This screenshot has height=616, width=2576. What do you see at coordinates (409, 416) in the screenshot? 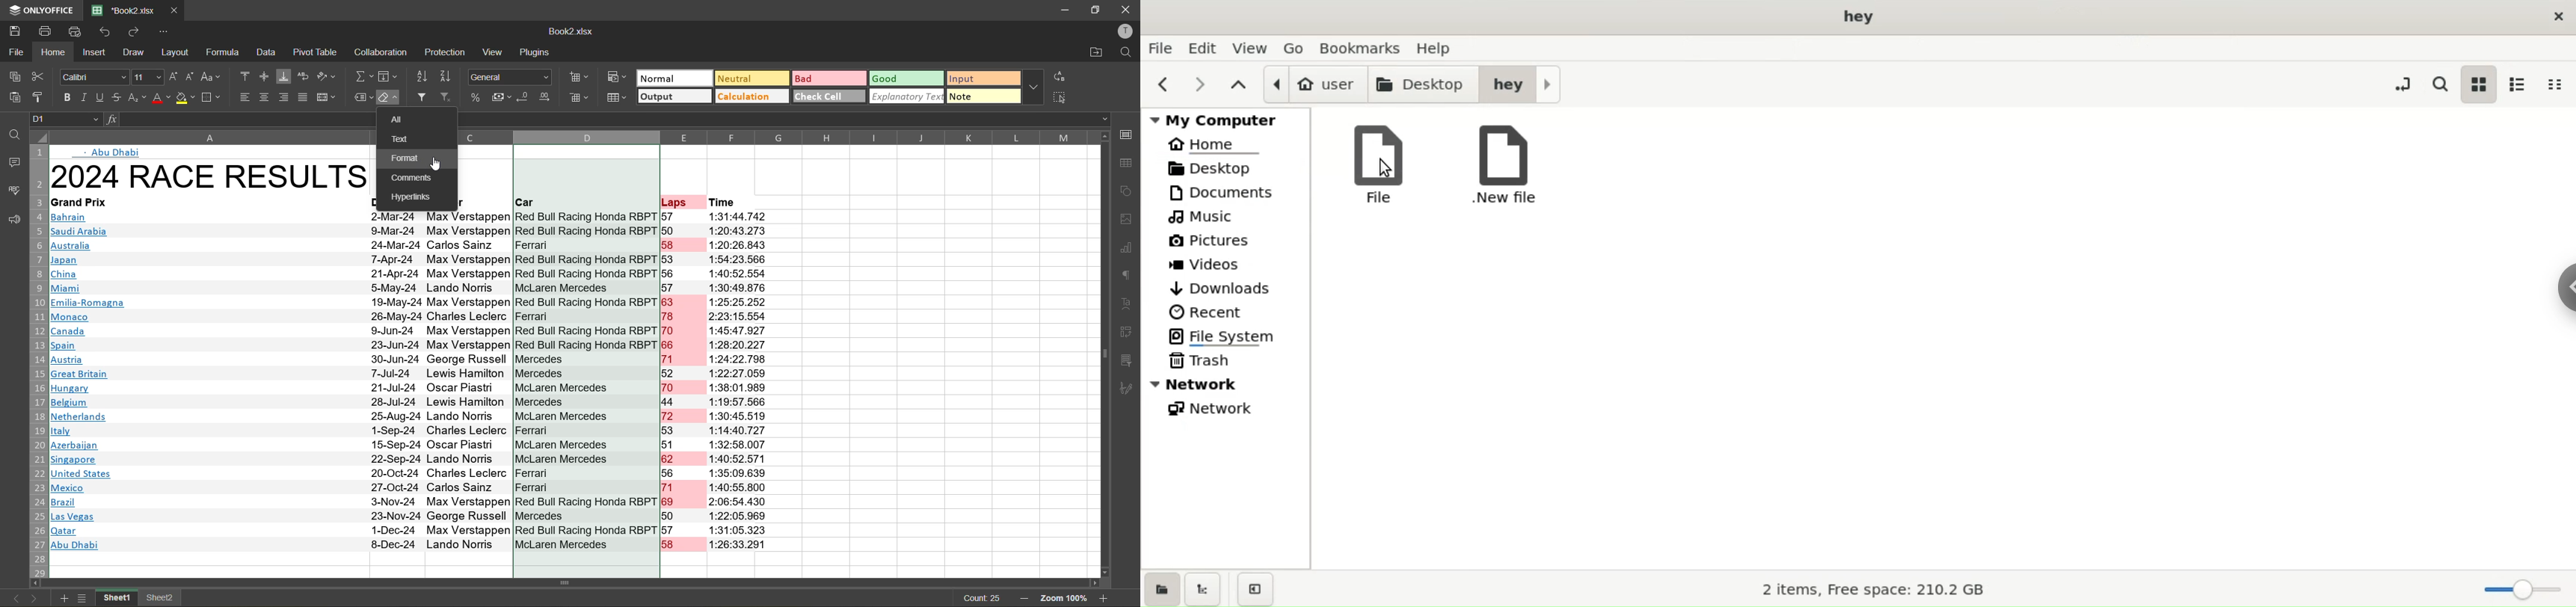
I see `Netherlands 25-Aug-24 Lando Norris McLaren Mercedes 72 1:30:45.519` at bounding box center [409, 416].